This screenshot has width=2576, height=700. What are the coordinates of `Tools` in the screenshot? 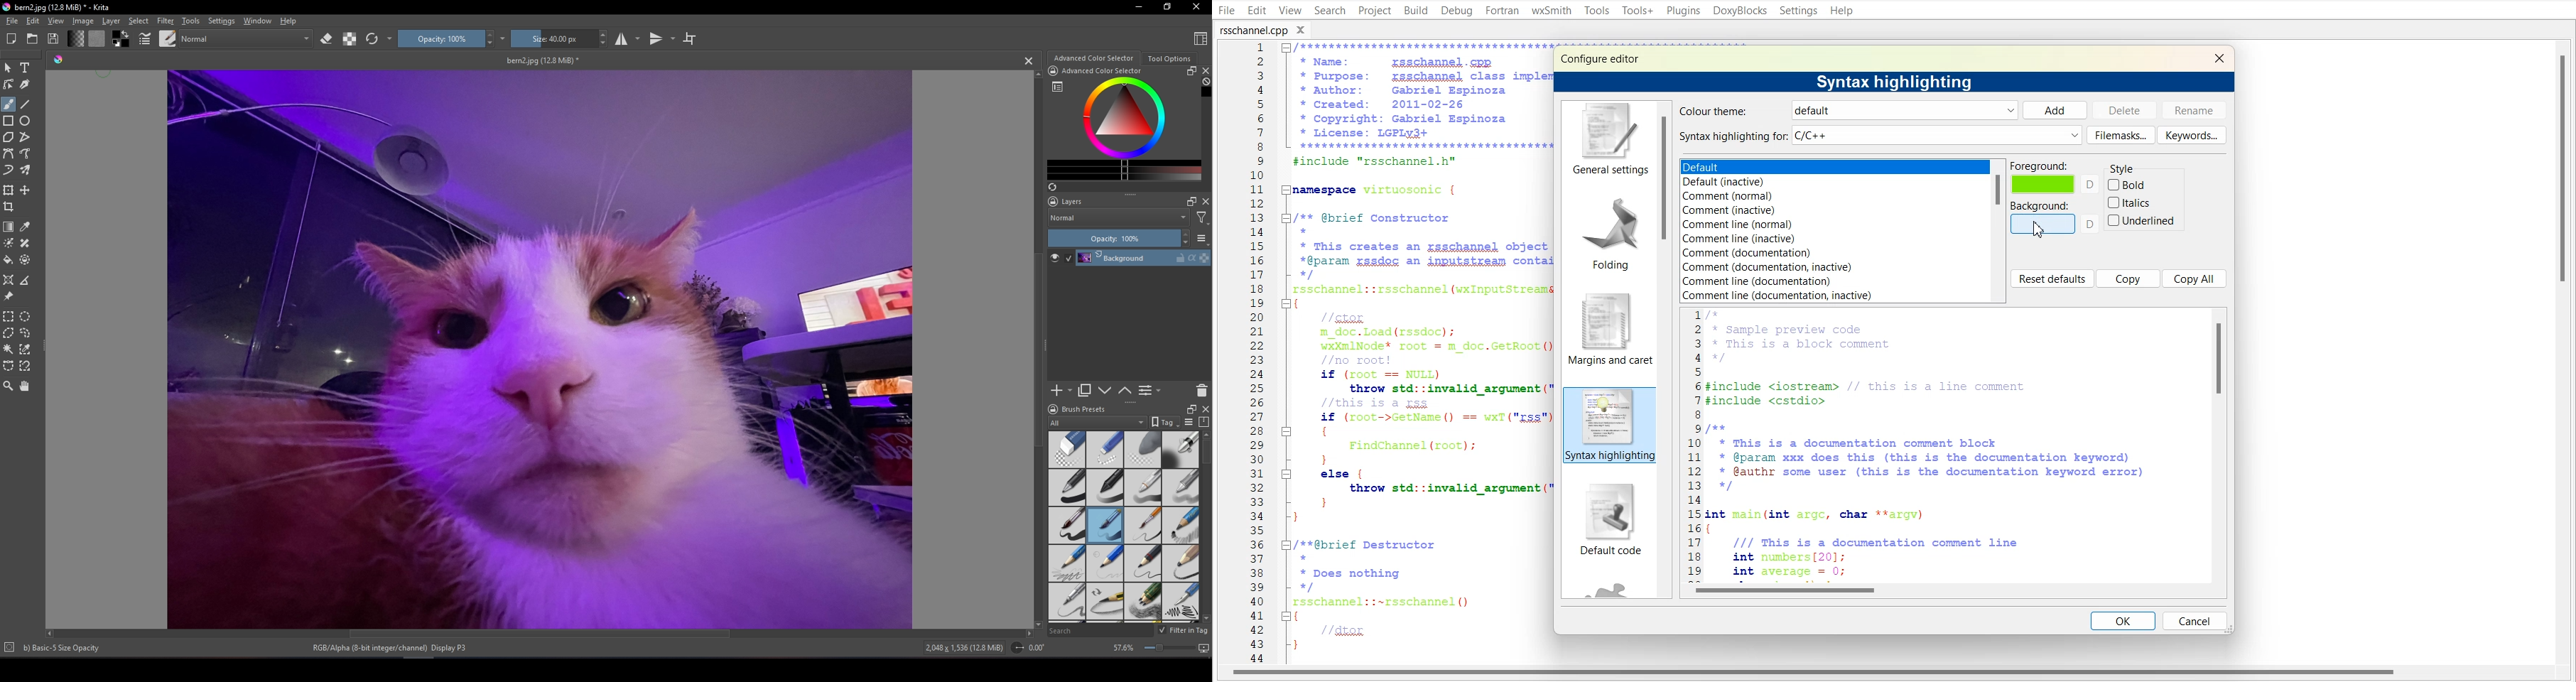 It's located at (1596, 10).